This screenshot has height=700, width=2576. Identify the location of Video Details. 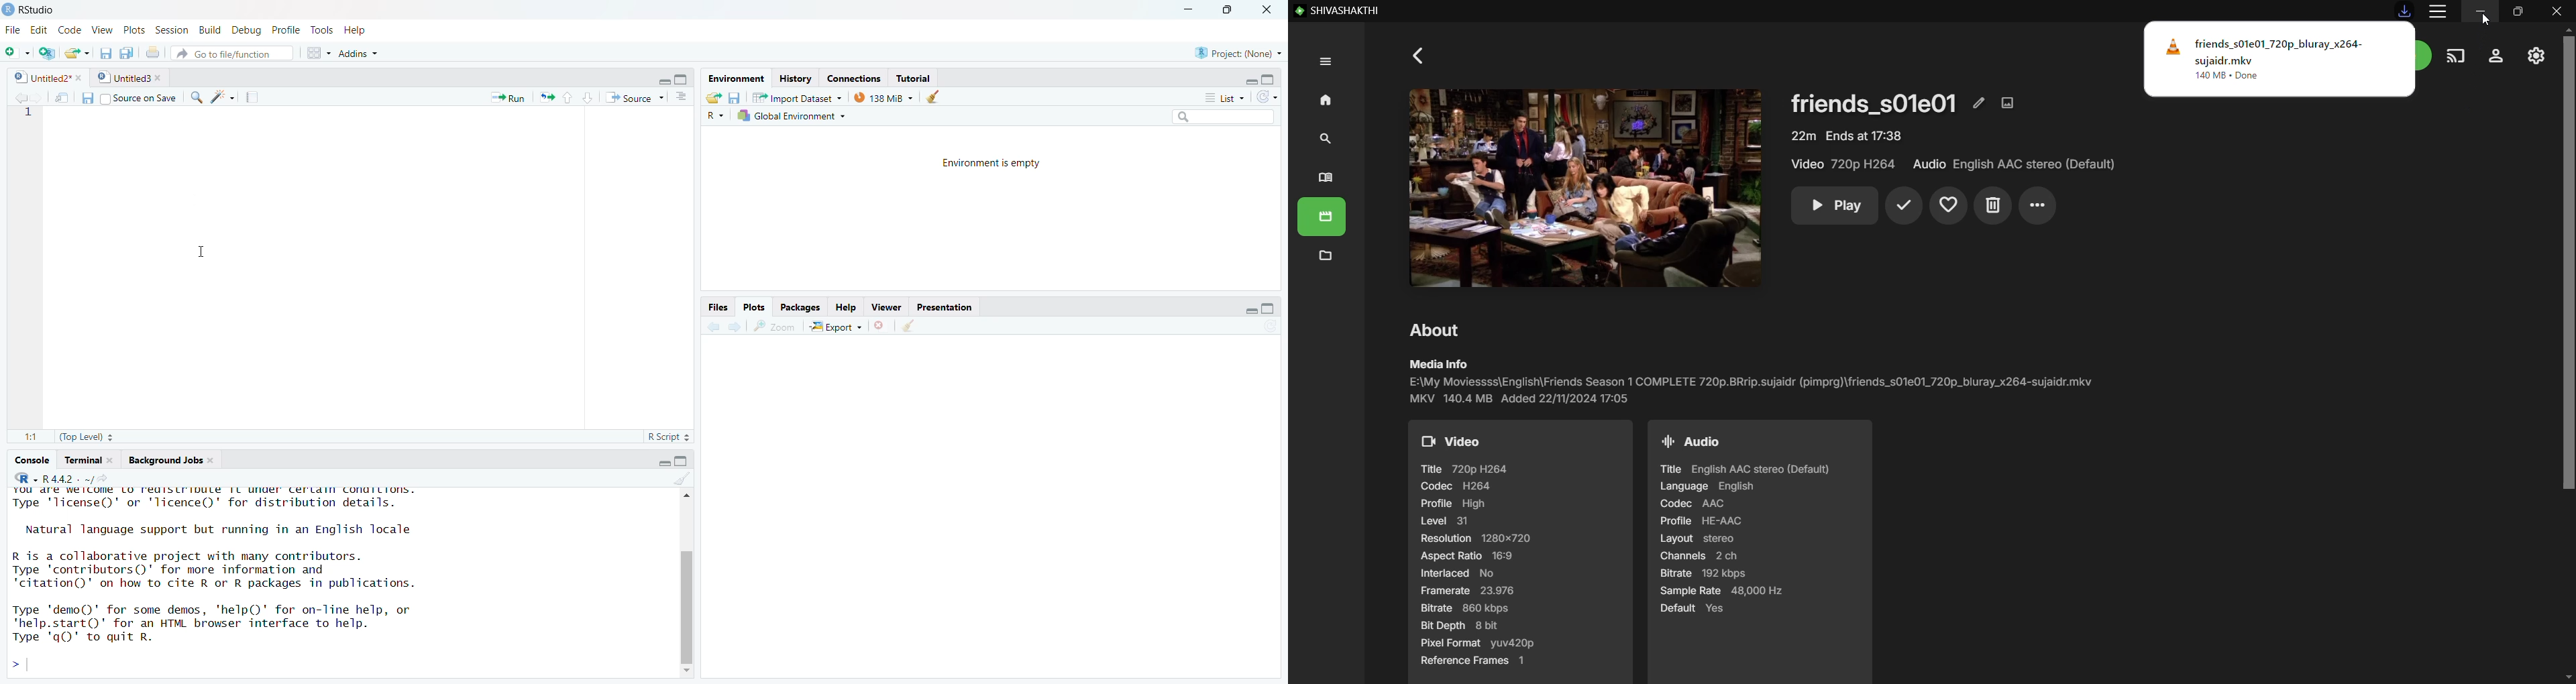
(1847, 135).